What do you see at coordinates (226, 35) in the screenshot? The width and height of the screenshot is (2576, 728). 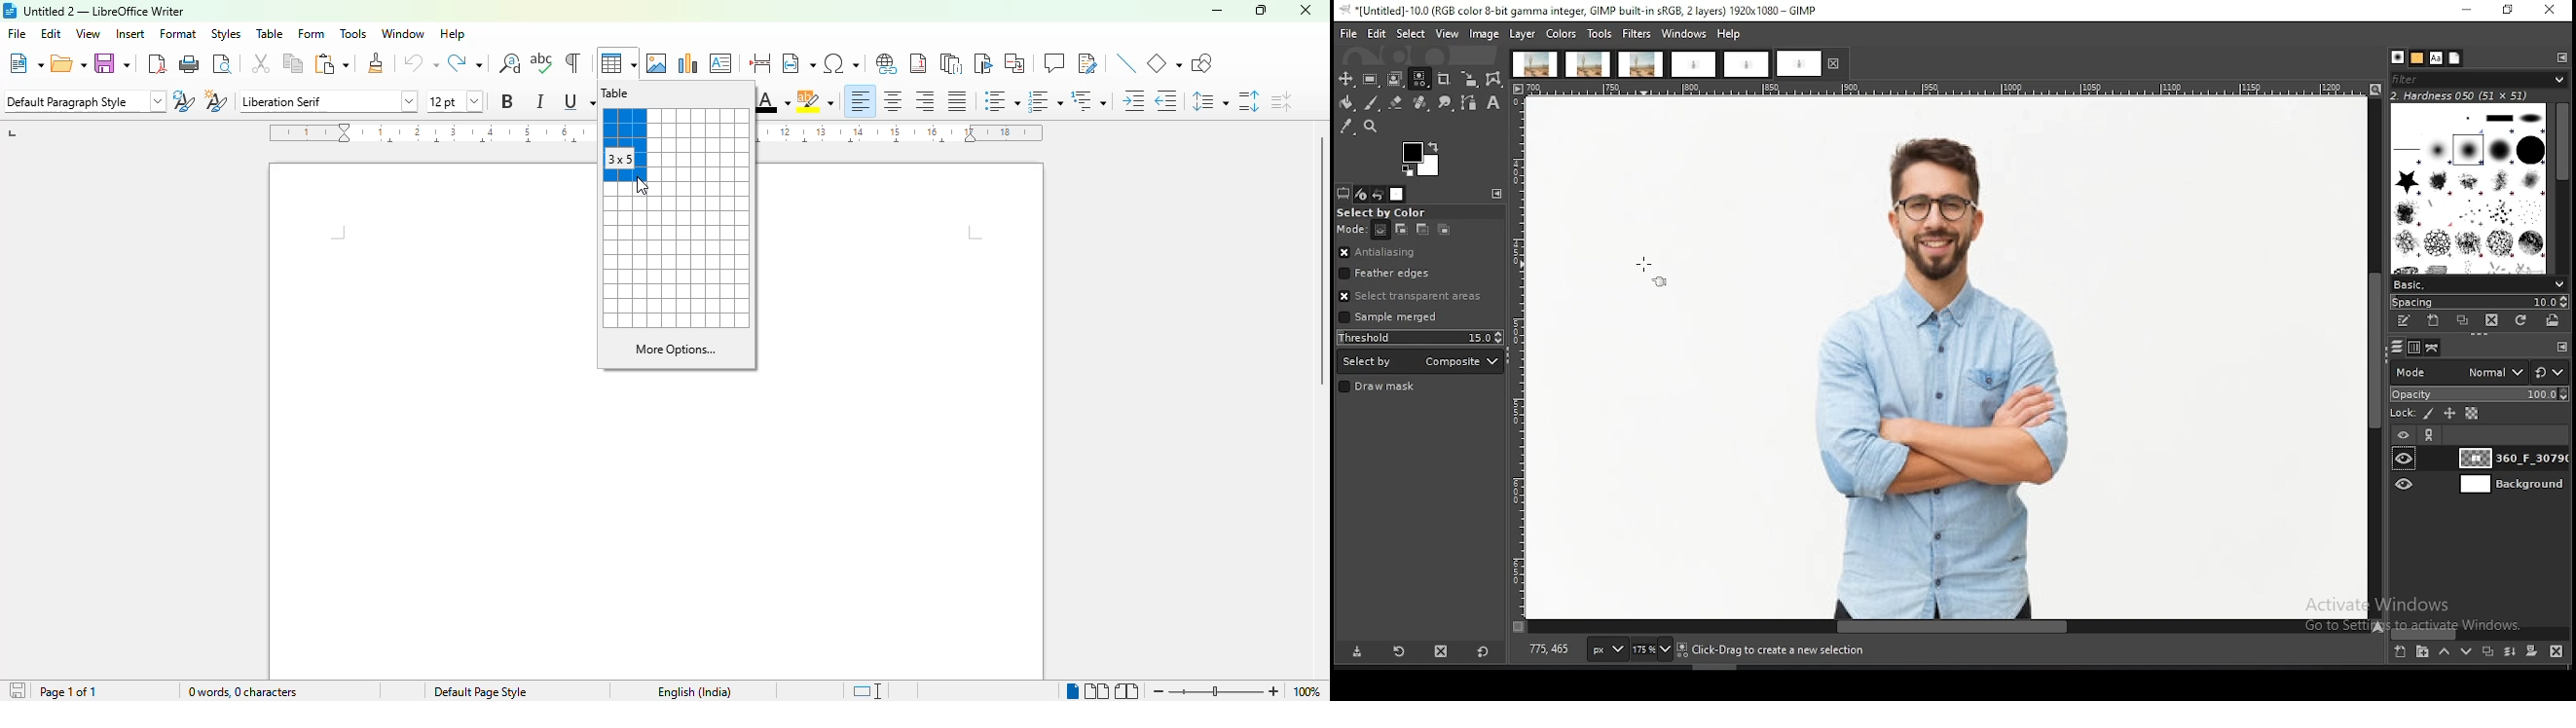 I see `styles` at bounding box center [226, 35].